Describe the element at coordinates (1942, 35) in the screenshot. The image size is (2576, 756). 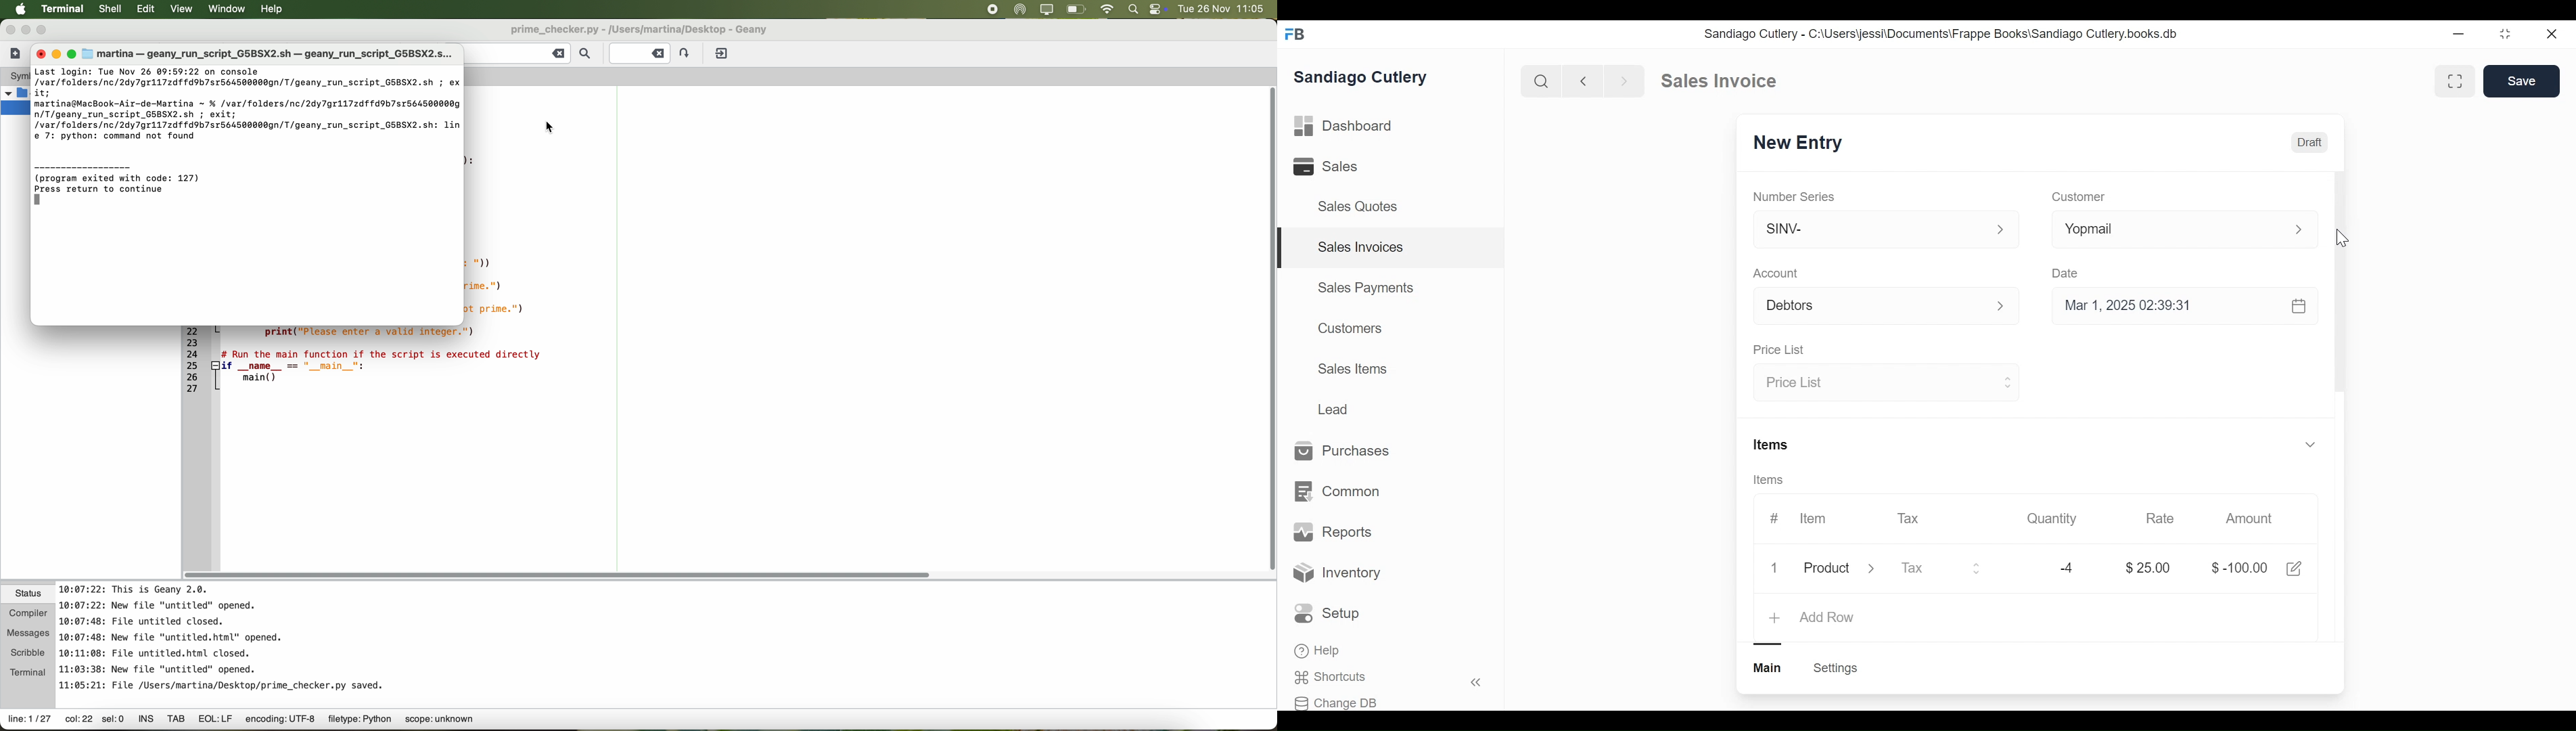
I see `Sandiago Cutlery - C:\Users\jessi\Documents\Frappe Books\Sandiago Cutlery.books.db` at that location.